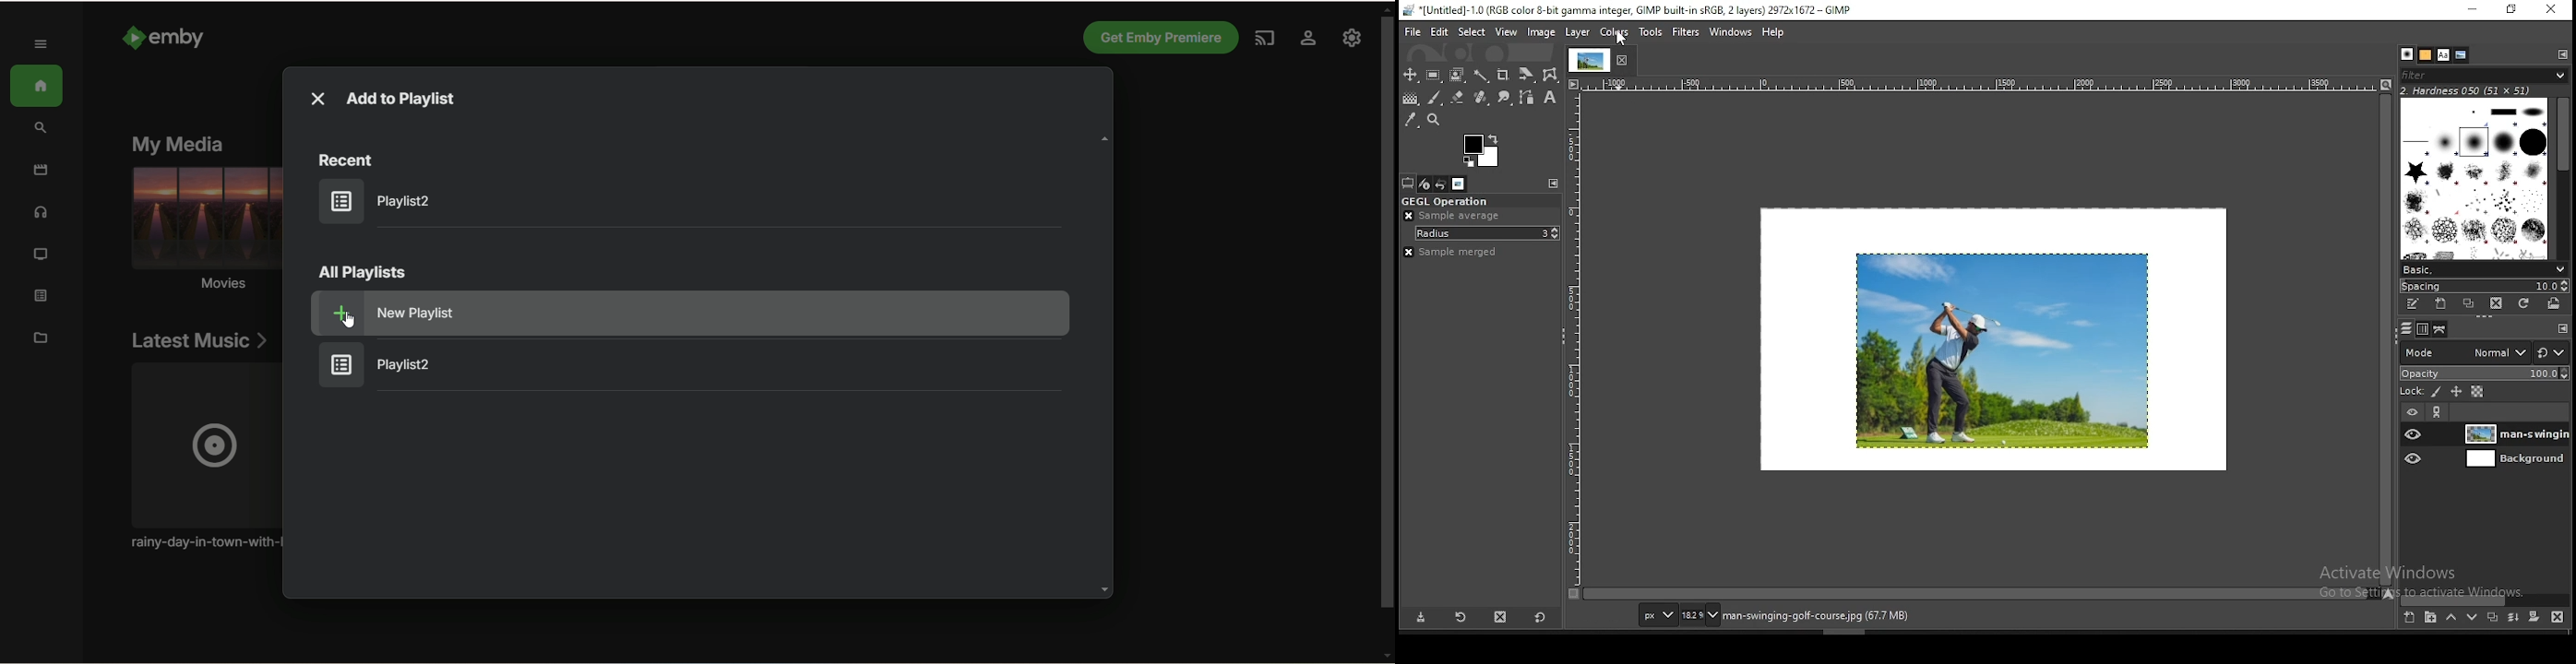  I want to click on color picker tool, so click(1412, 119).